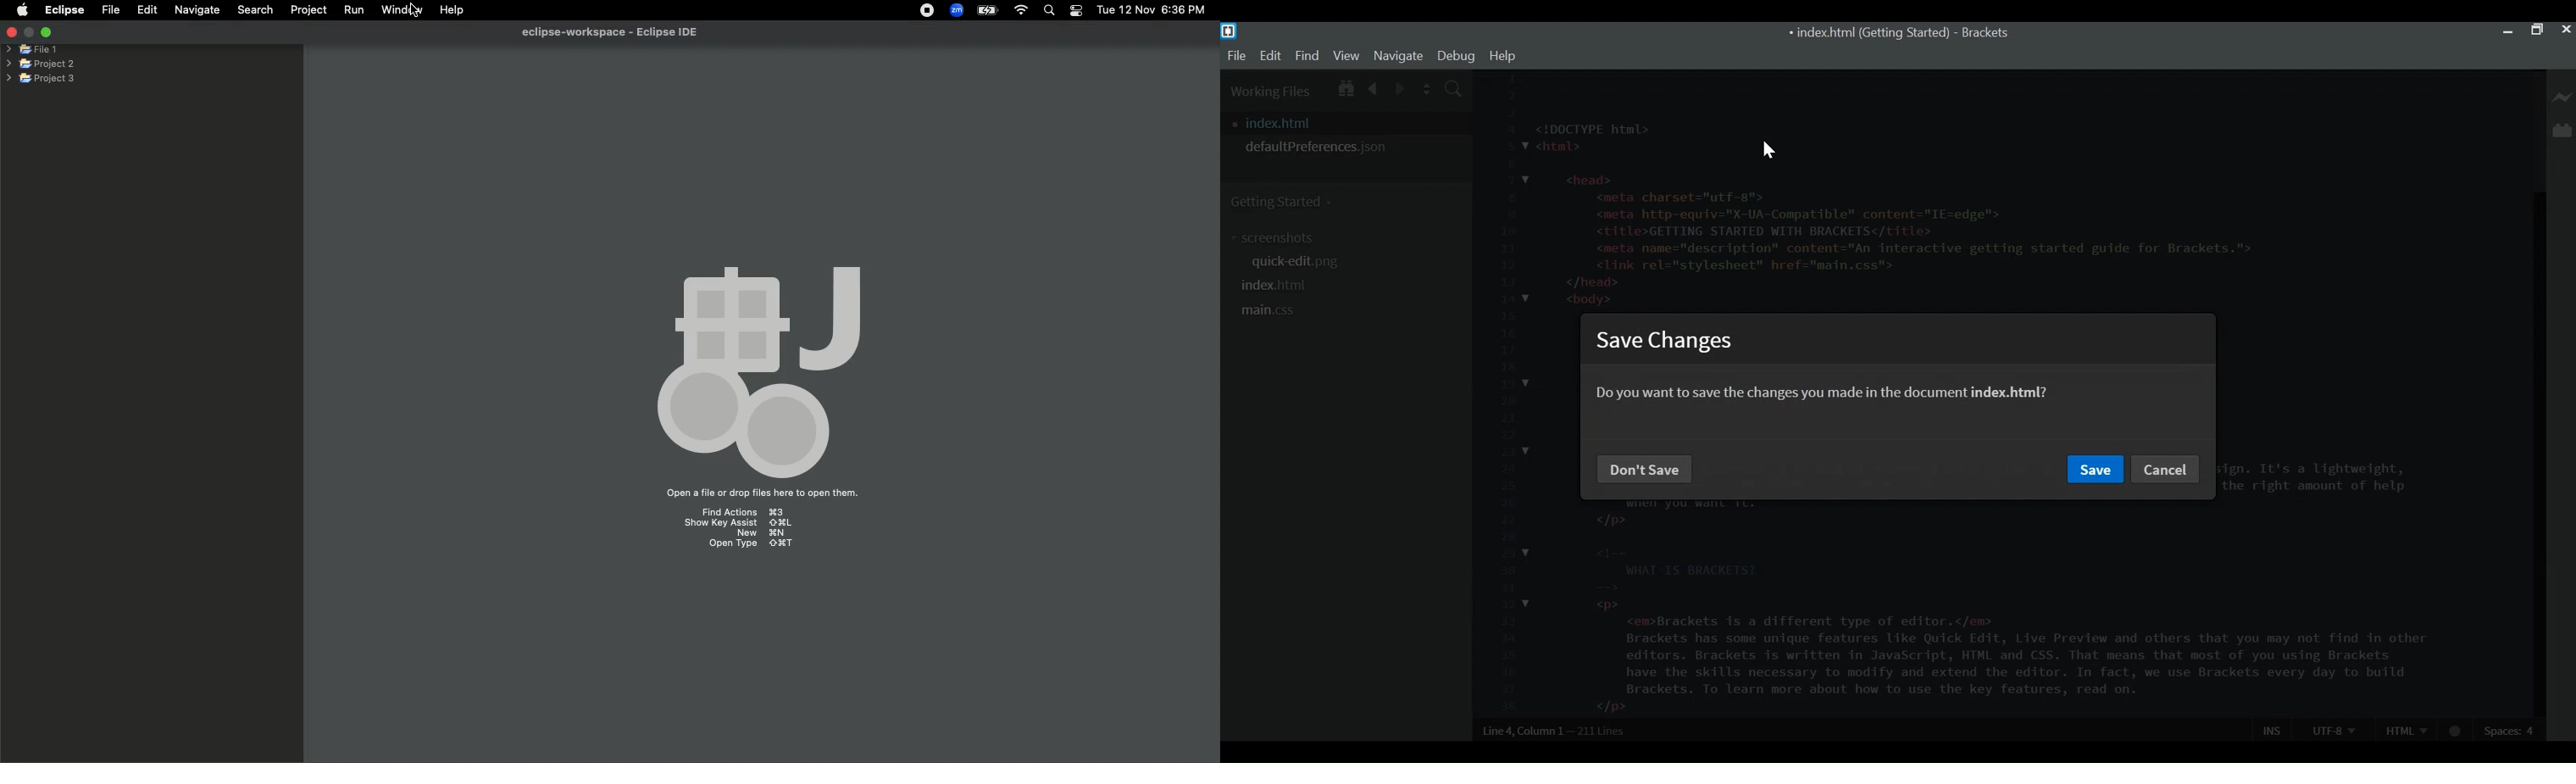  Describe the element at coordinates (1767, 149) in the screenshot. I see `cursor` at that location.